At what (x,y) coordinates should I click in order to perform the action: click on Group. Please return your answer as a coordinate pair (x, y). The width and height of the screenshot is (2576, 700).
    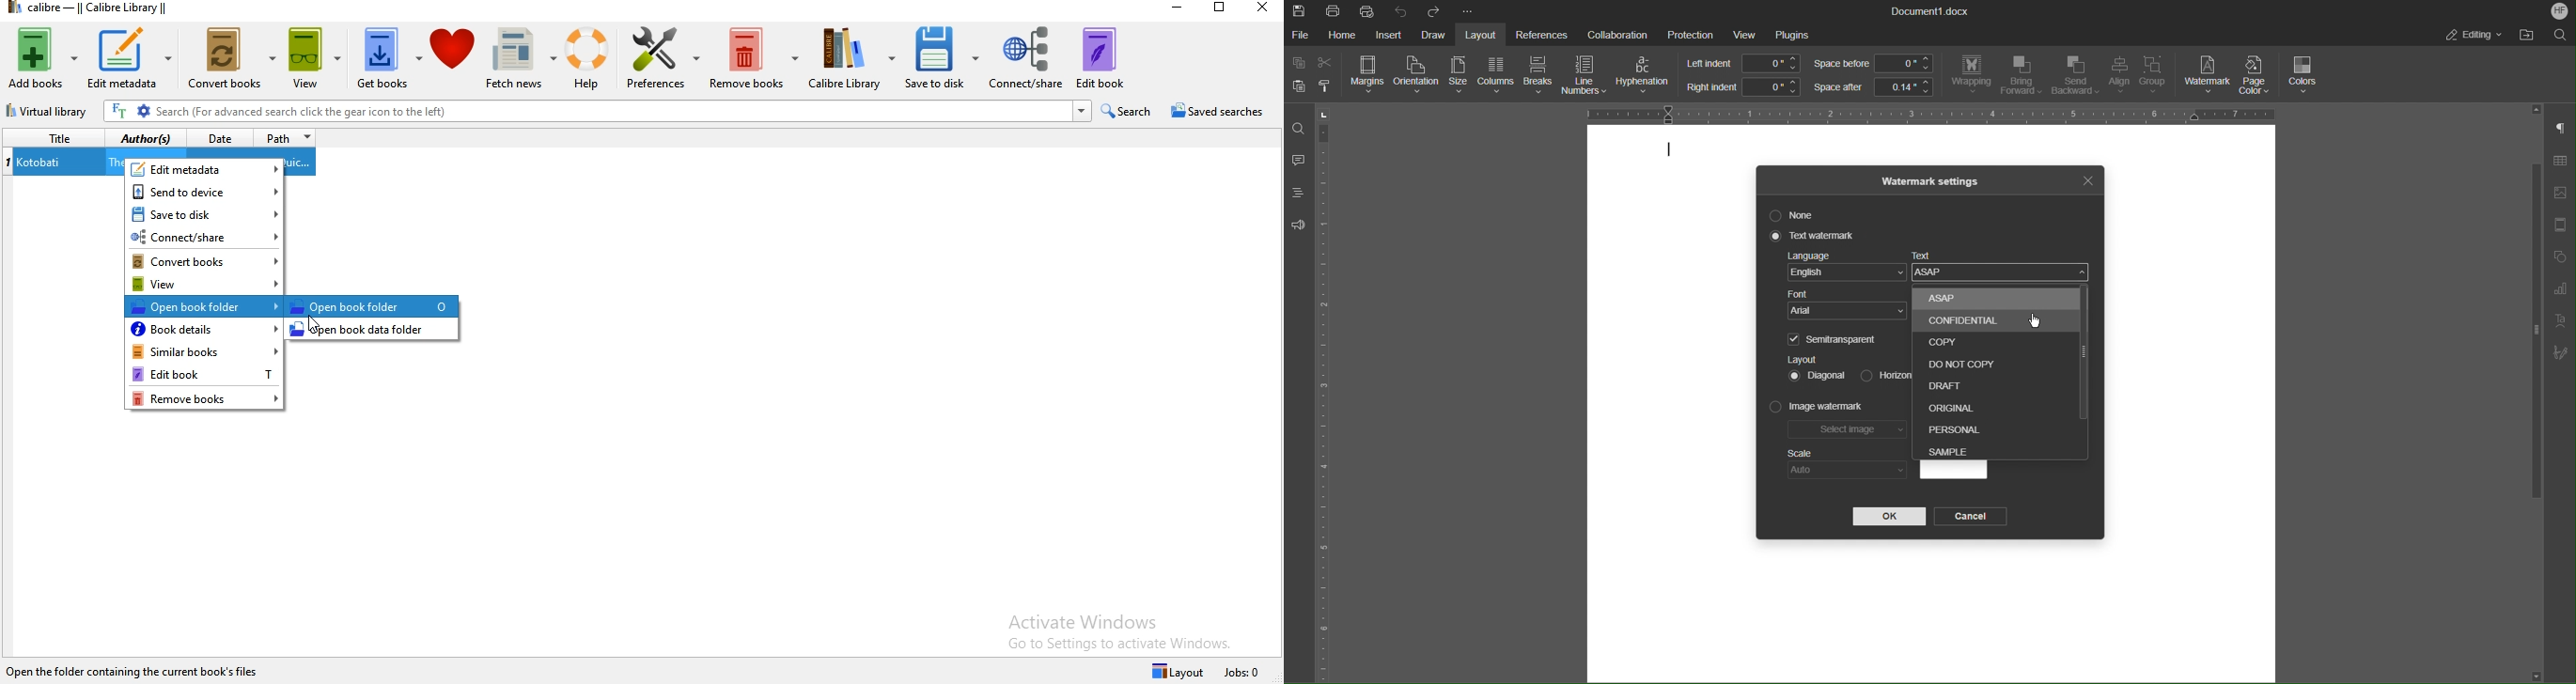
    Looking at the image, I should click on (2158, 77).